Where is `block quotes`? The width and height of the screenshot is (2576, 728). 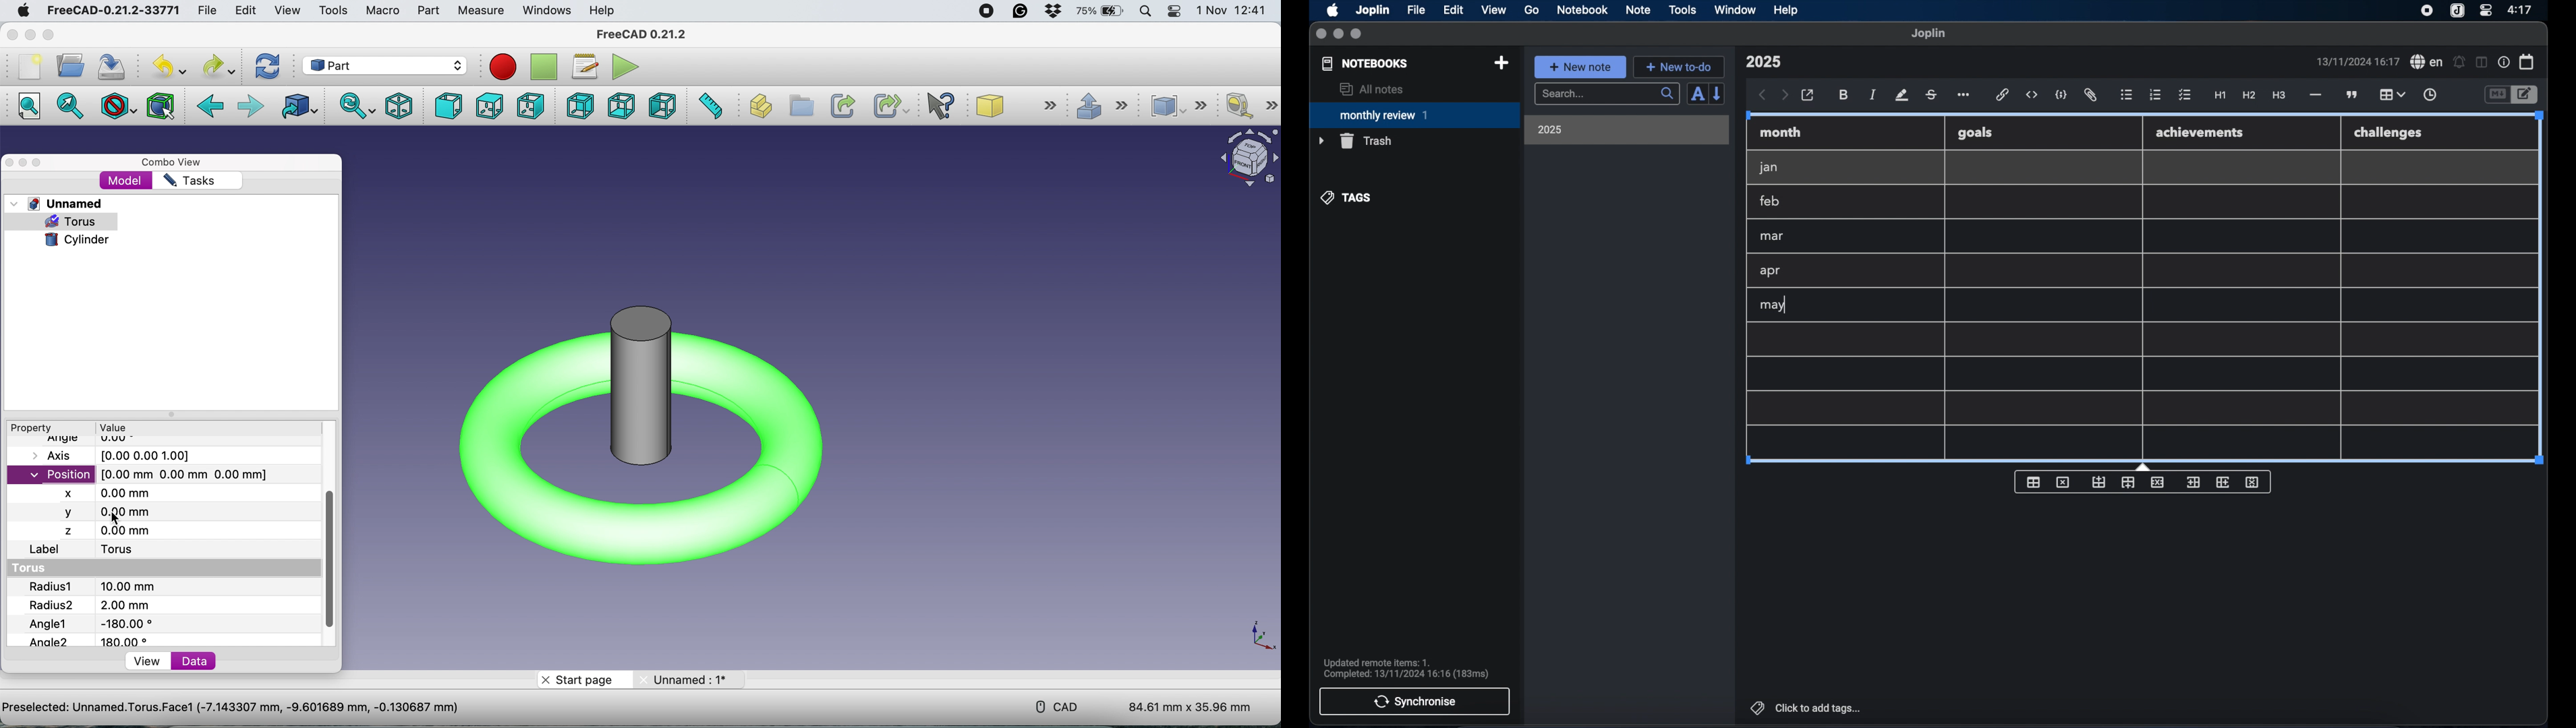 block quotes is located at coordinates (2353, 95).